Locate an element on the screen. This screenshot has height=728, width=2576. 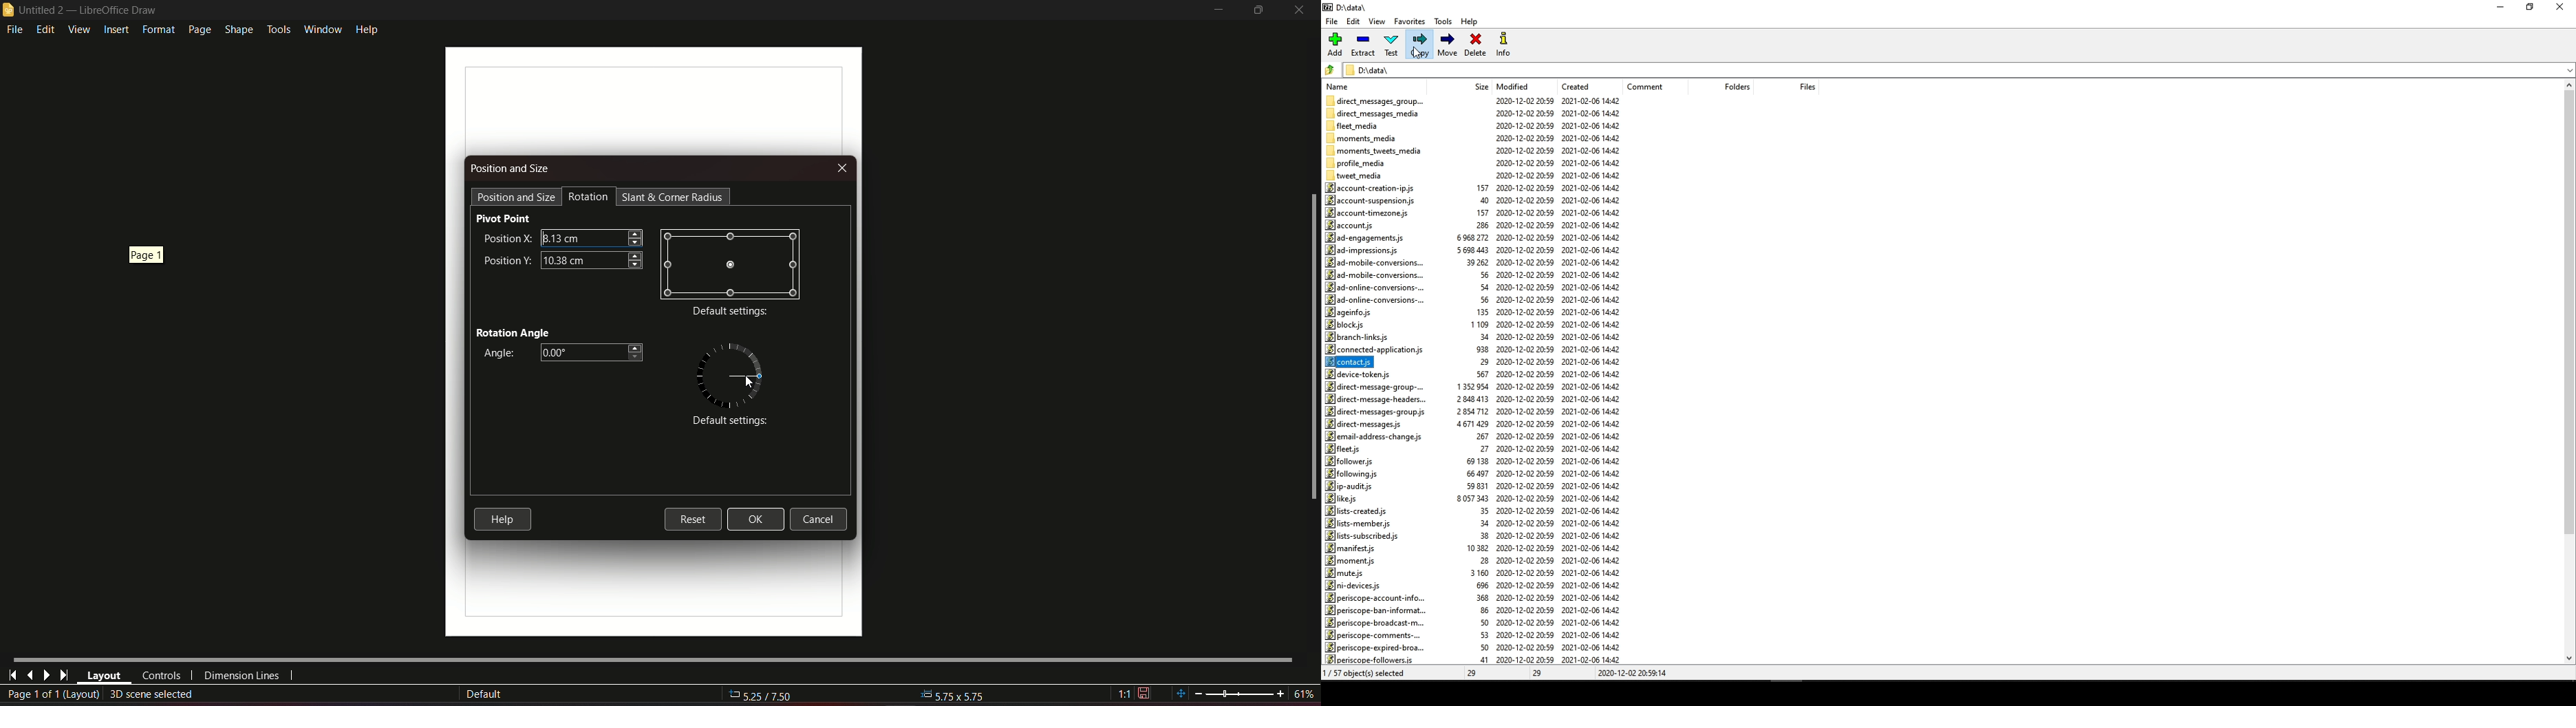
Rotation Angle is located at coordinates (513, 331).